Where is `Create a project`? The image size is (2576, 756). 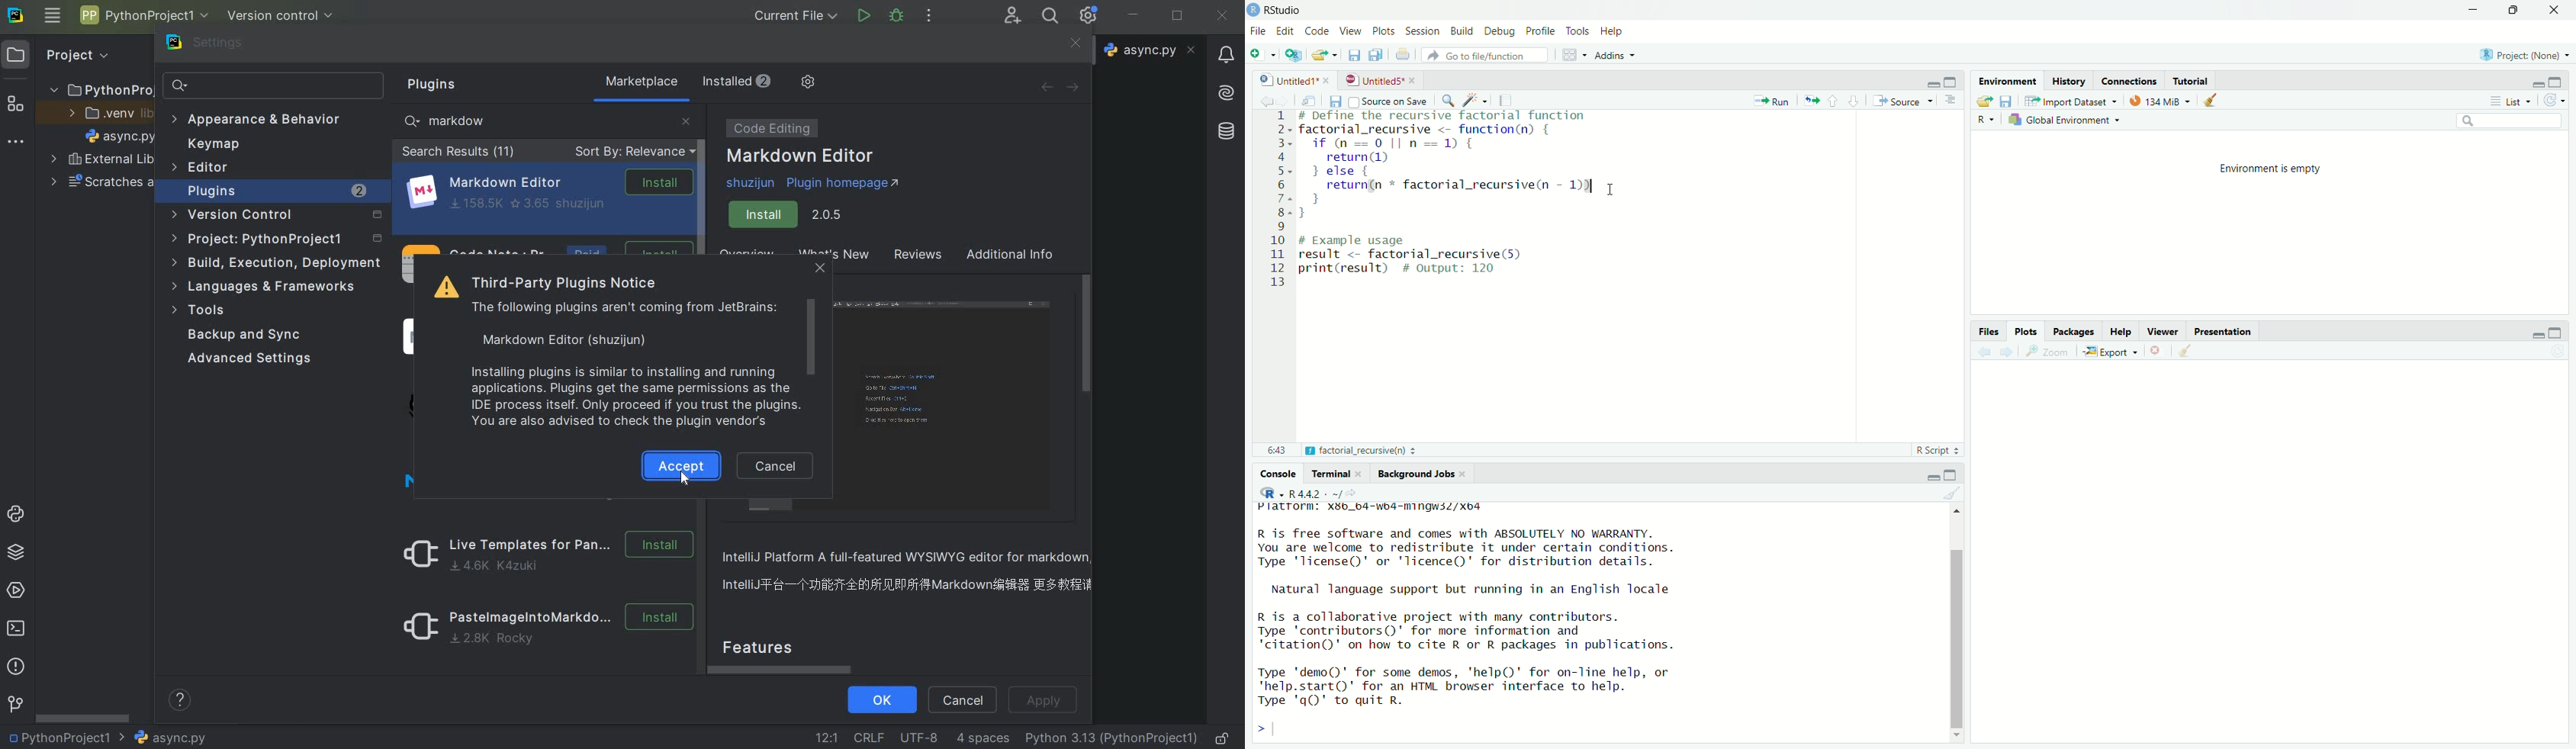
Create a project is located at coordinates (1294, 56).